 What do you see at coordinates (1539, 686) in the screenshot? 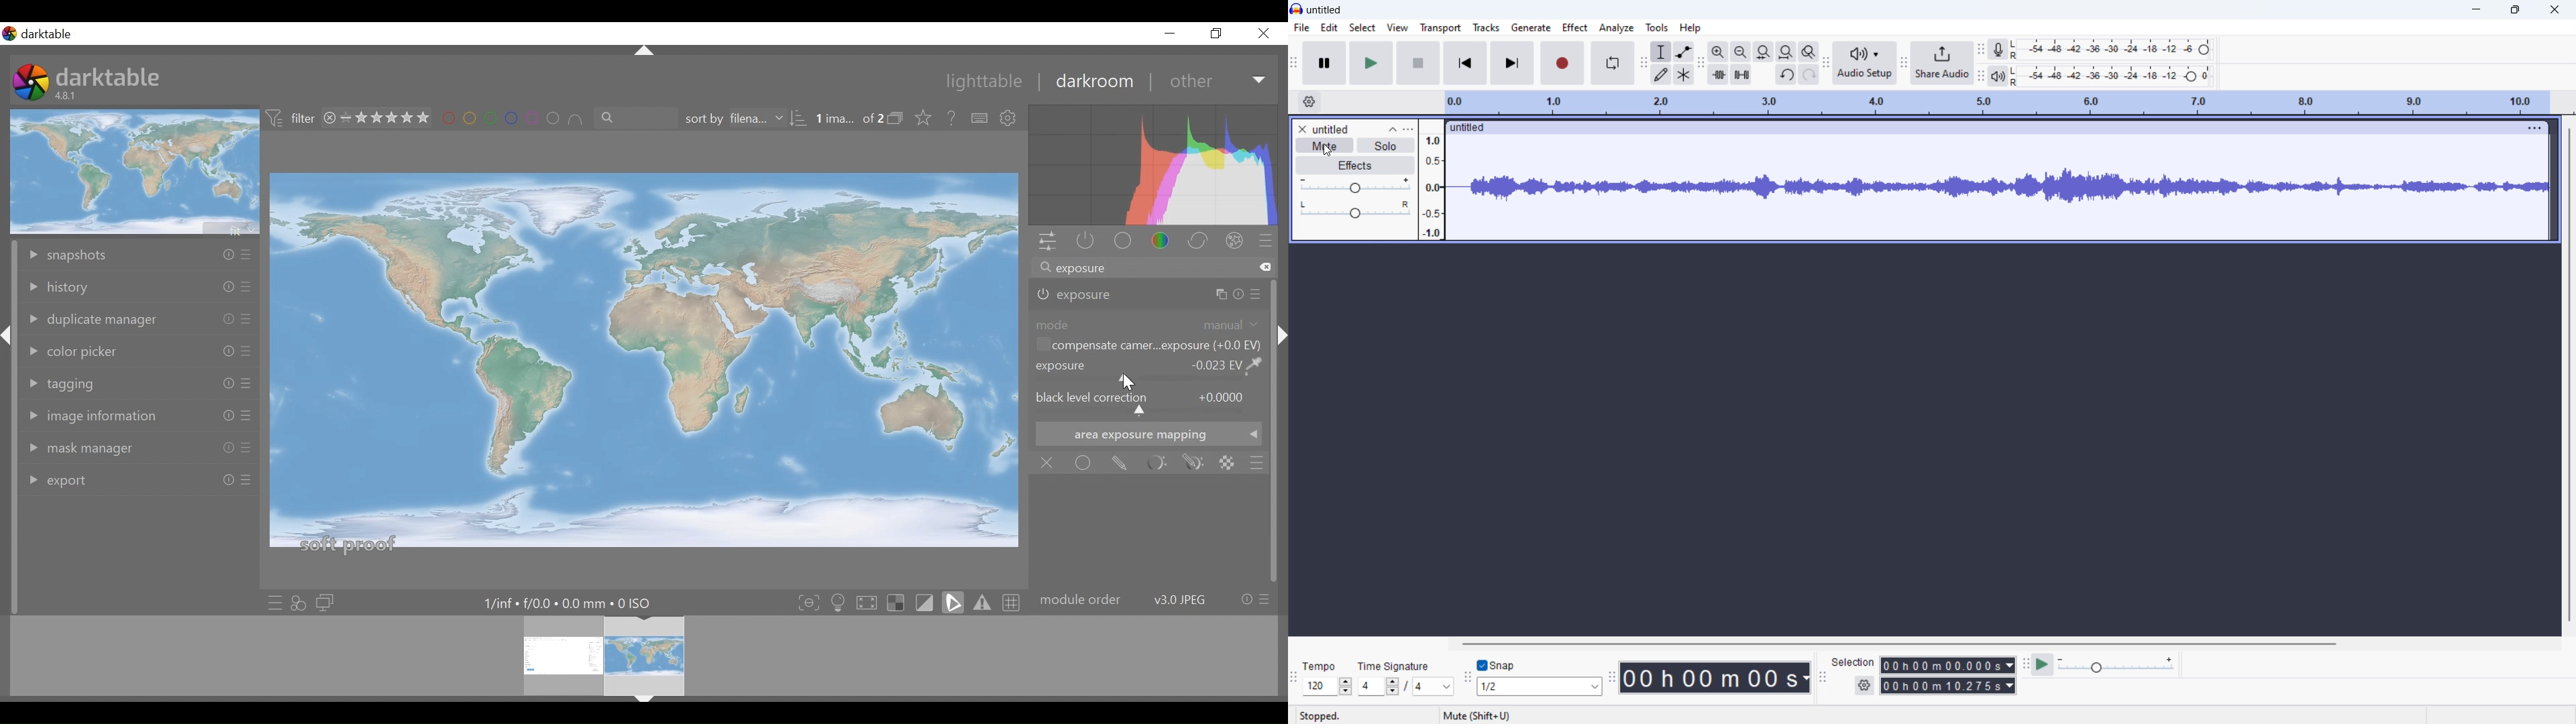
I see `set snapping` at bounding box center [1539, 686].